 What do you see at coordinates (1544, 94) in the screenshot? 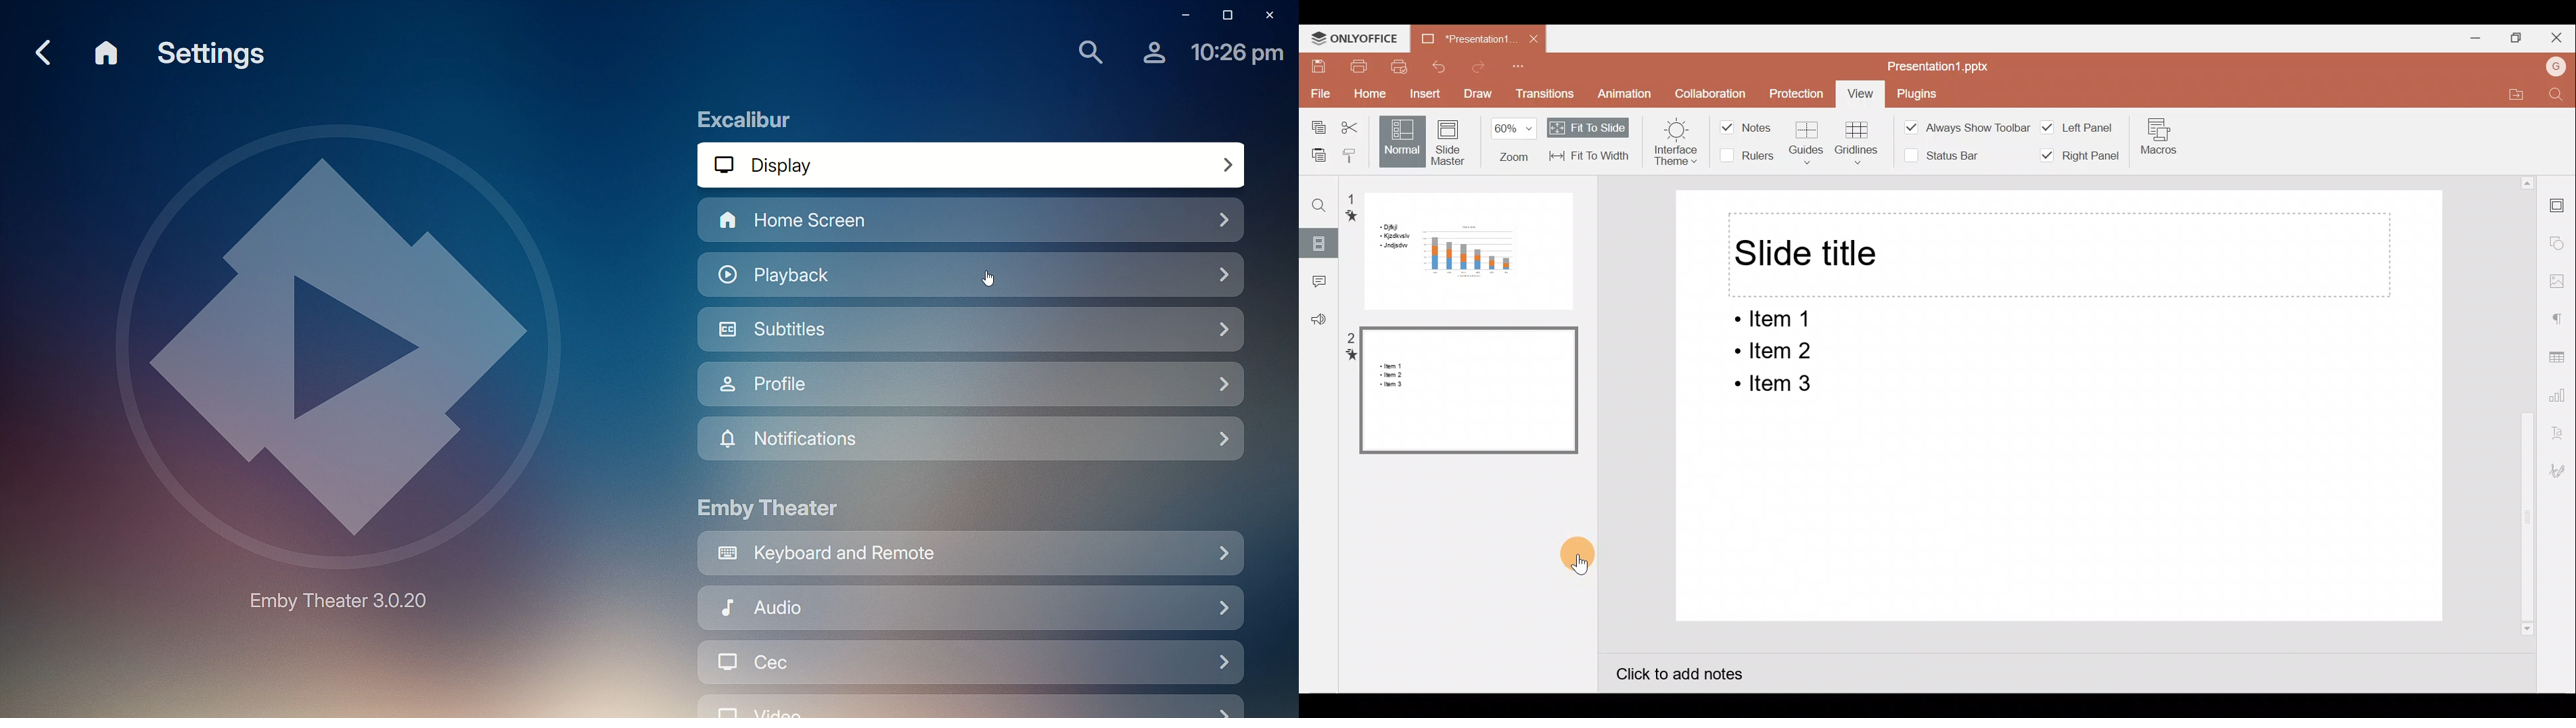
I see `Transitions` at bounding box center [1544, 94].